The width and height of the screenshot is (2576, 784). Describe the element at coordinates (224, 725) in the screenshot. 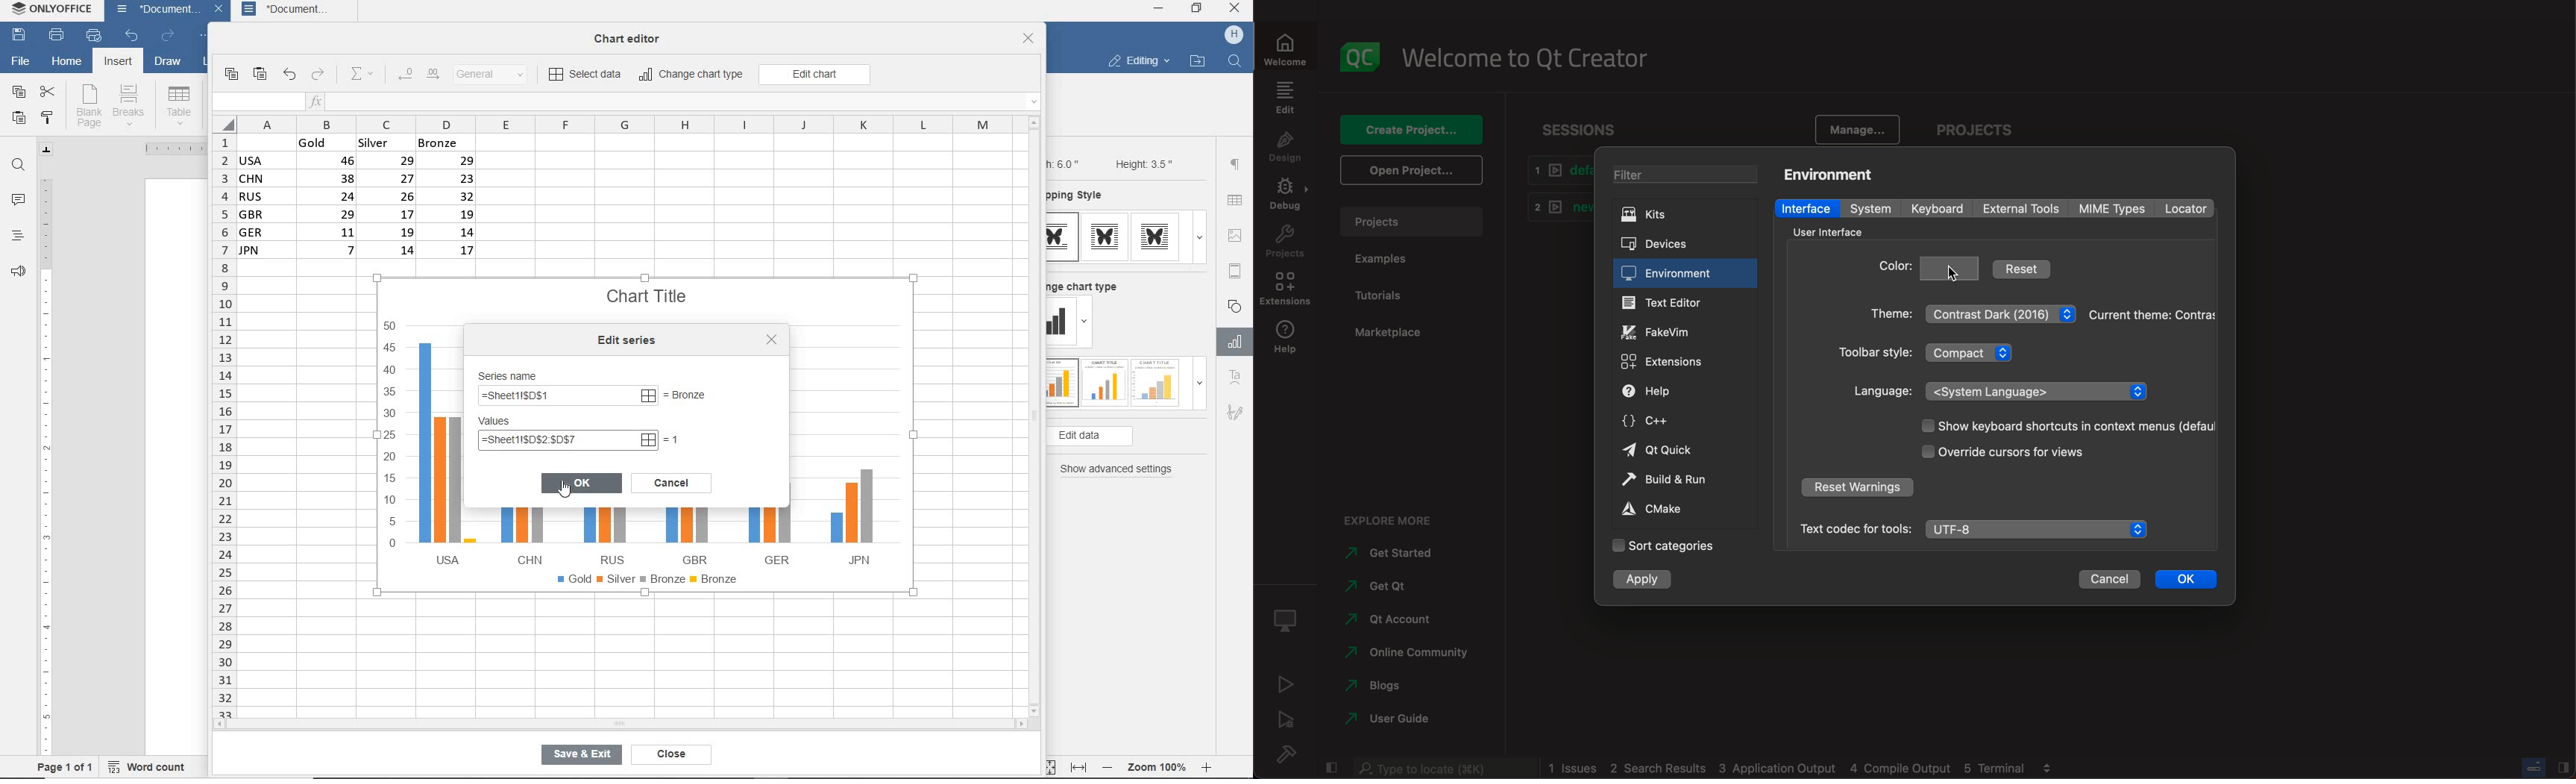

I see `scroll left` at that location.